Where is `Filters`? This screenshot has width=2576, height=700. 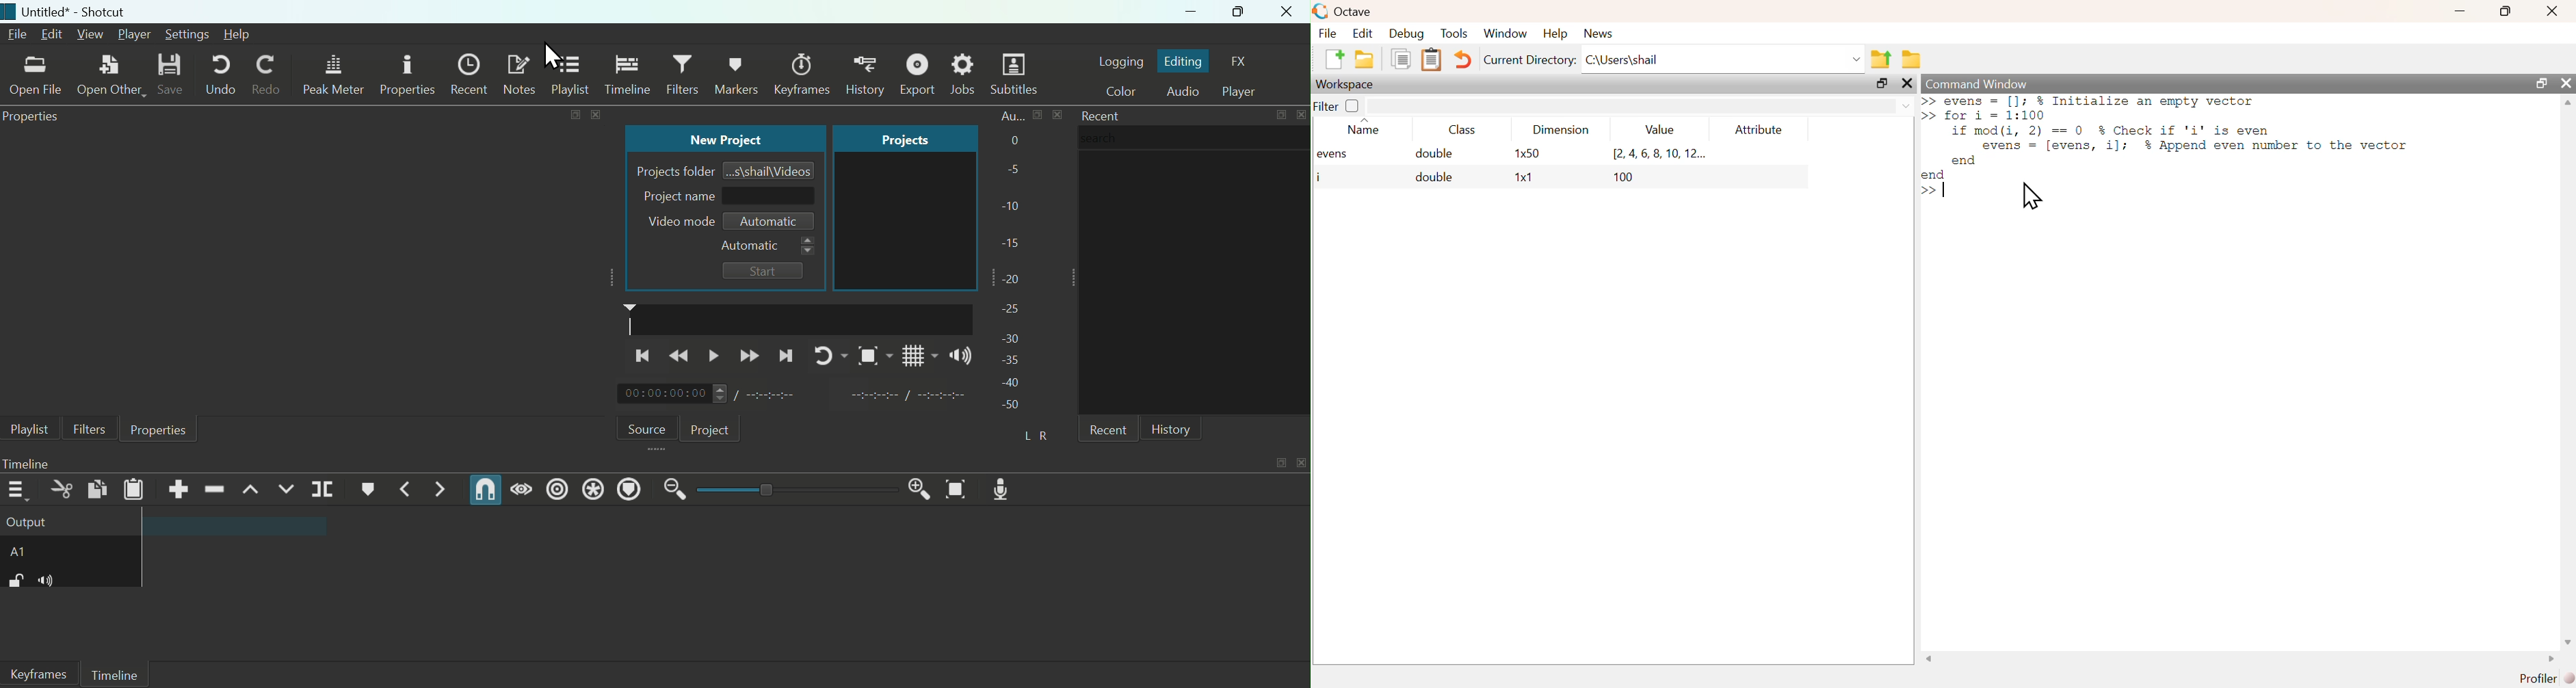
Filters is located at coordinates (684, 75).